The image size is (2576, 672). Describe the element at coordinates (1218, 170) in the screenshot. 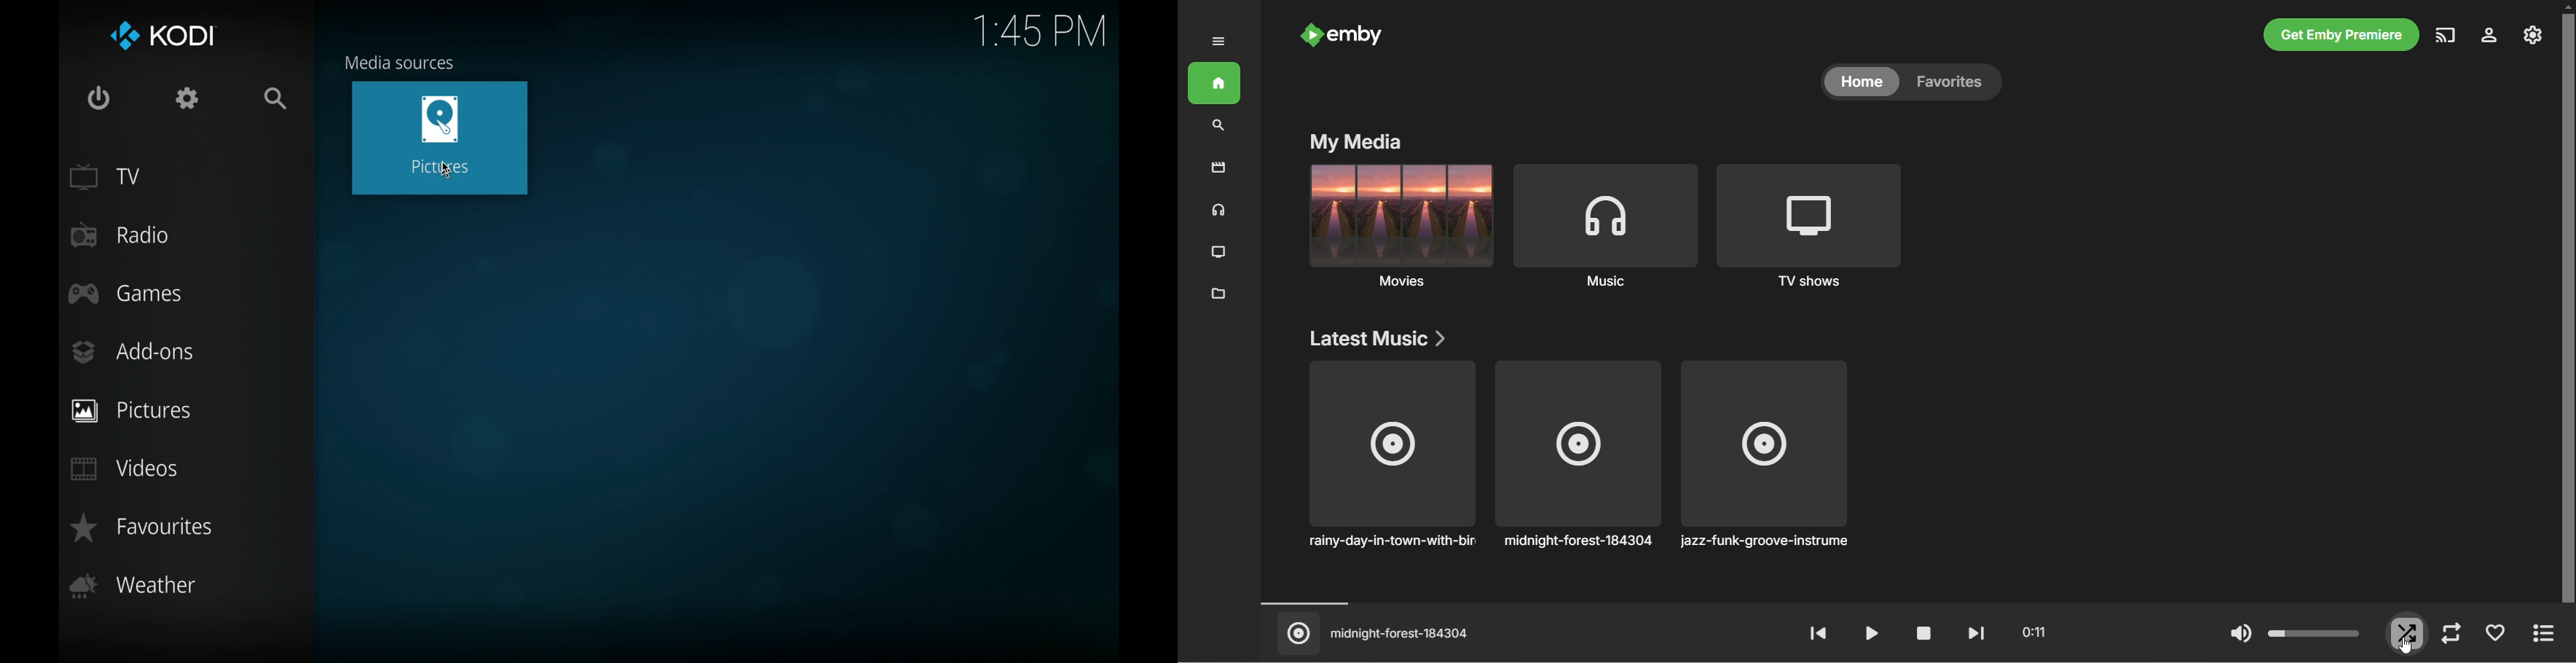

I see `movies` at that location.